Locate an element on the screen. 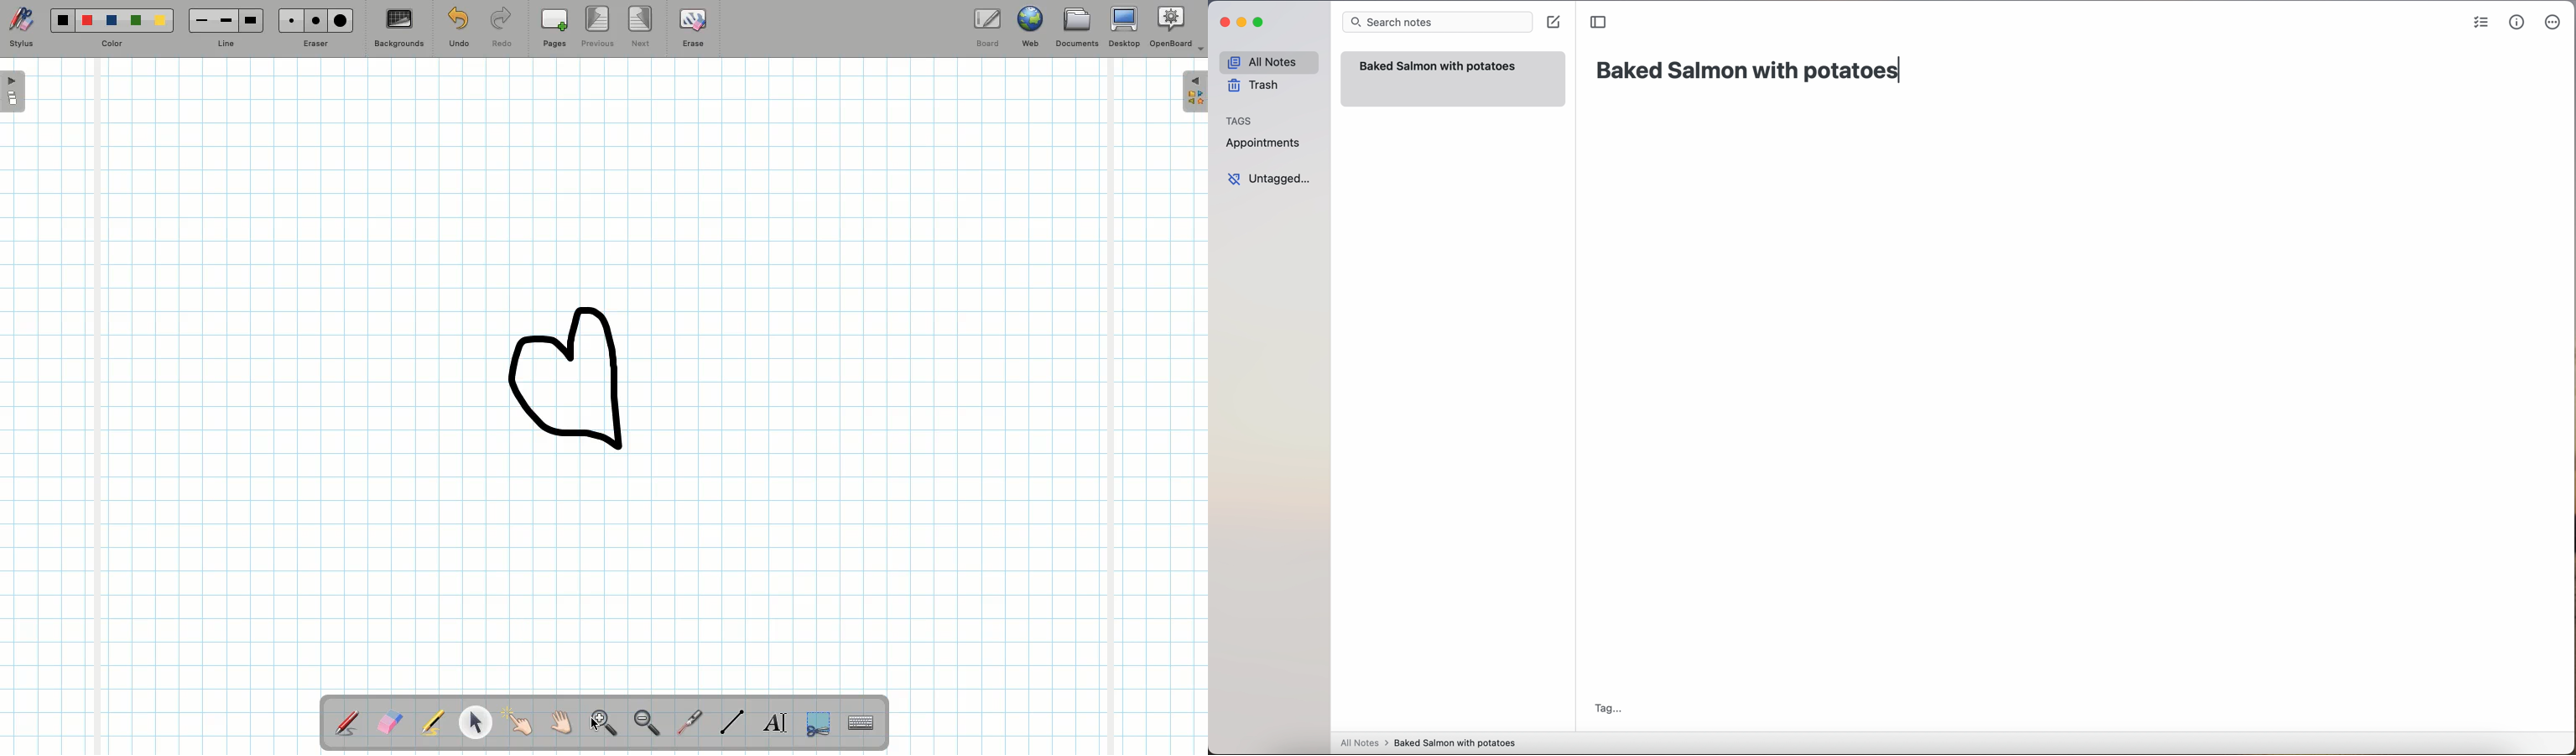  Backgrounds is located at coordinates (399, 28).